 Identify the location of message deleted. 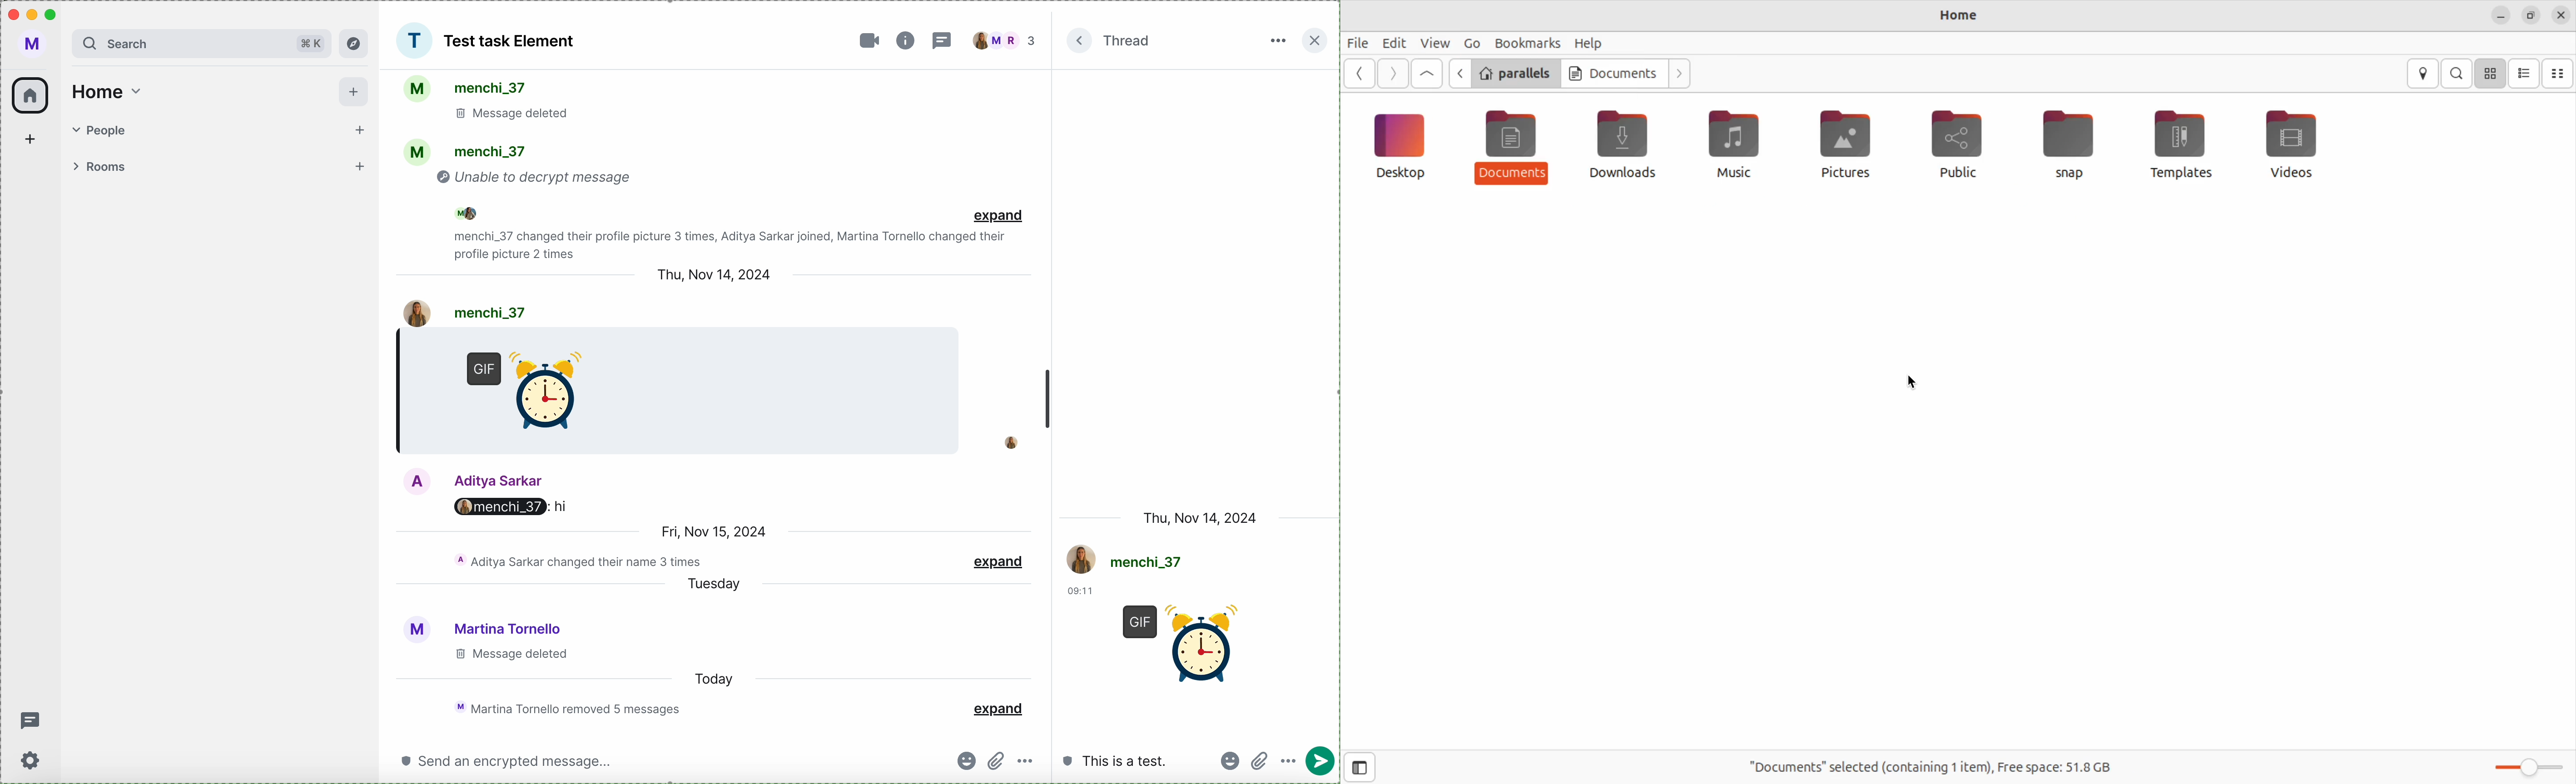
(509, 655).